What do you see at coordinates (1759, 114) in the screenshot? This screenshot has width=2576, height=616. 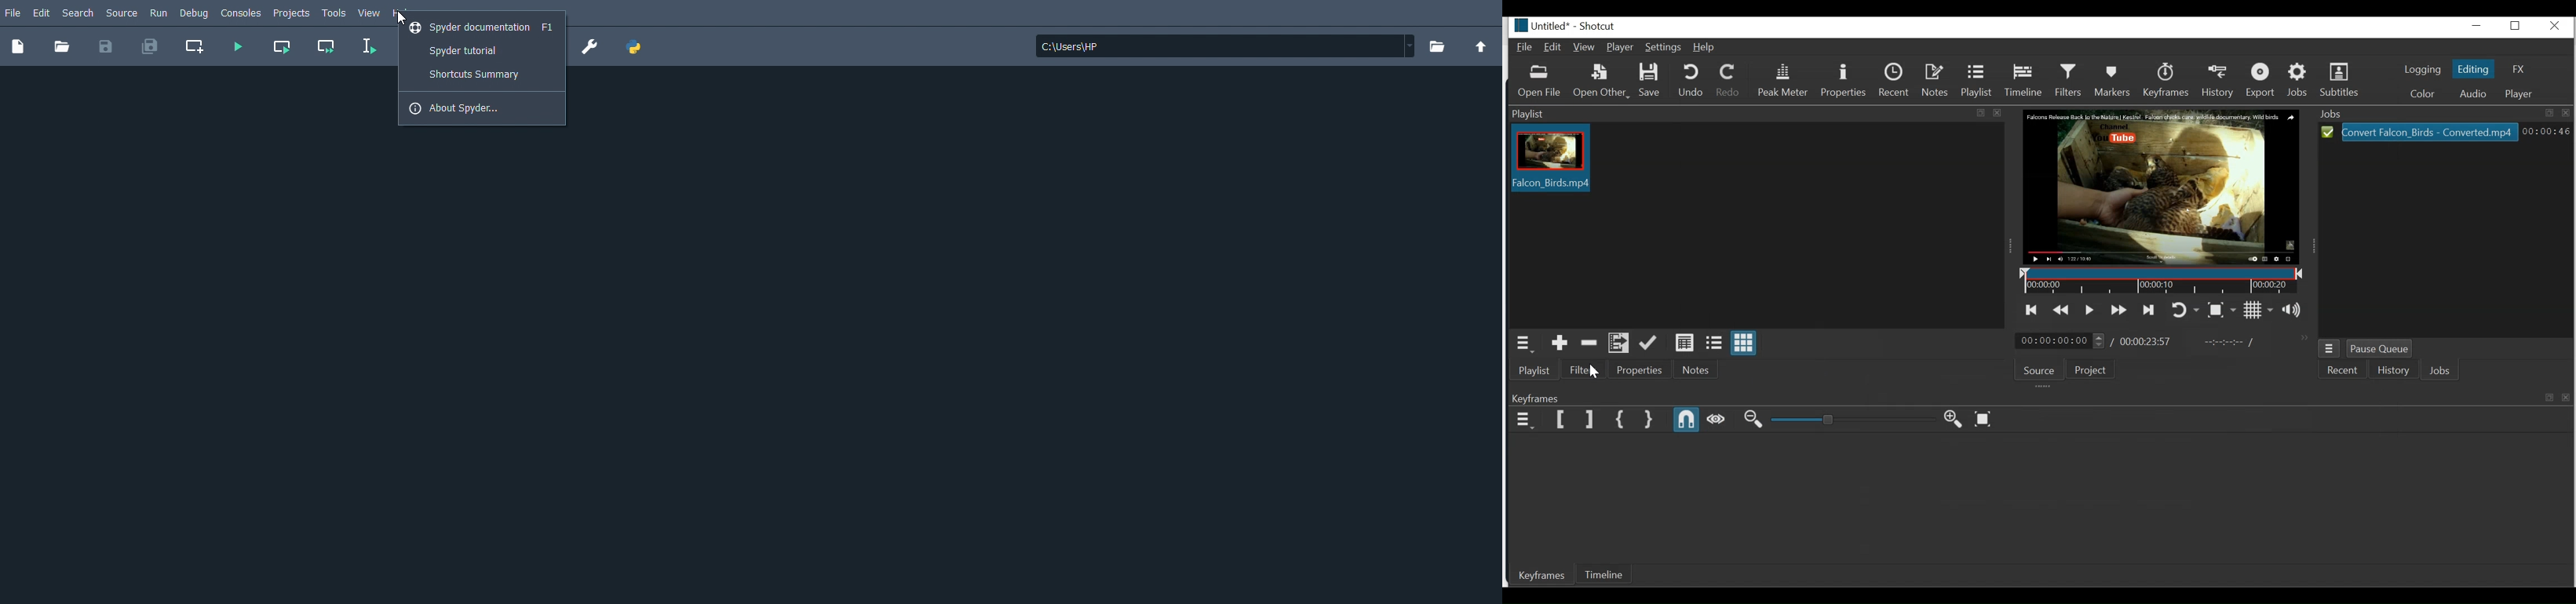 I see `Playlist` at bounding box center [1759, 114].